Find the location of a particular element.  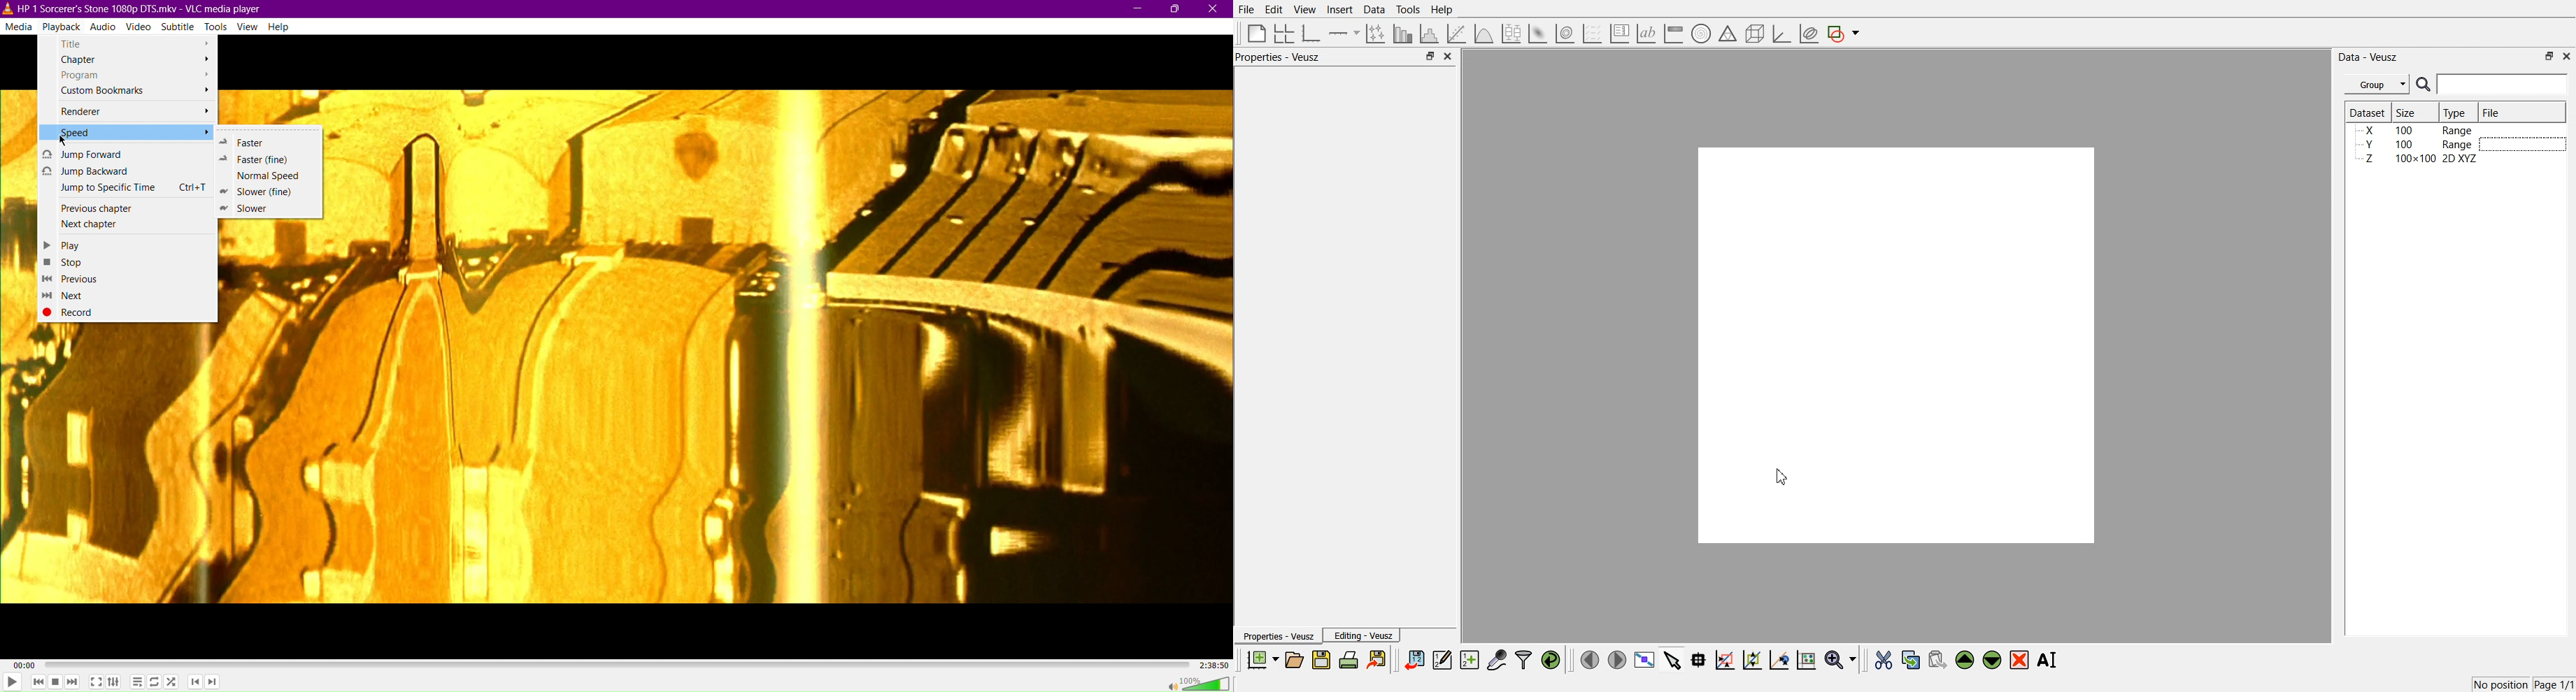

Remove the selected widget is located at coordinates (2019, 661).